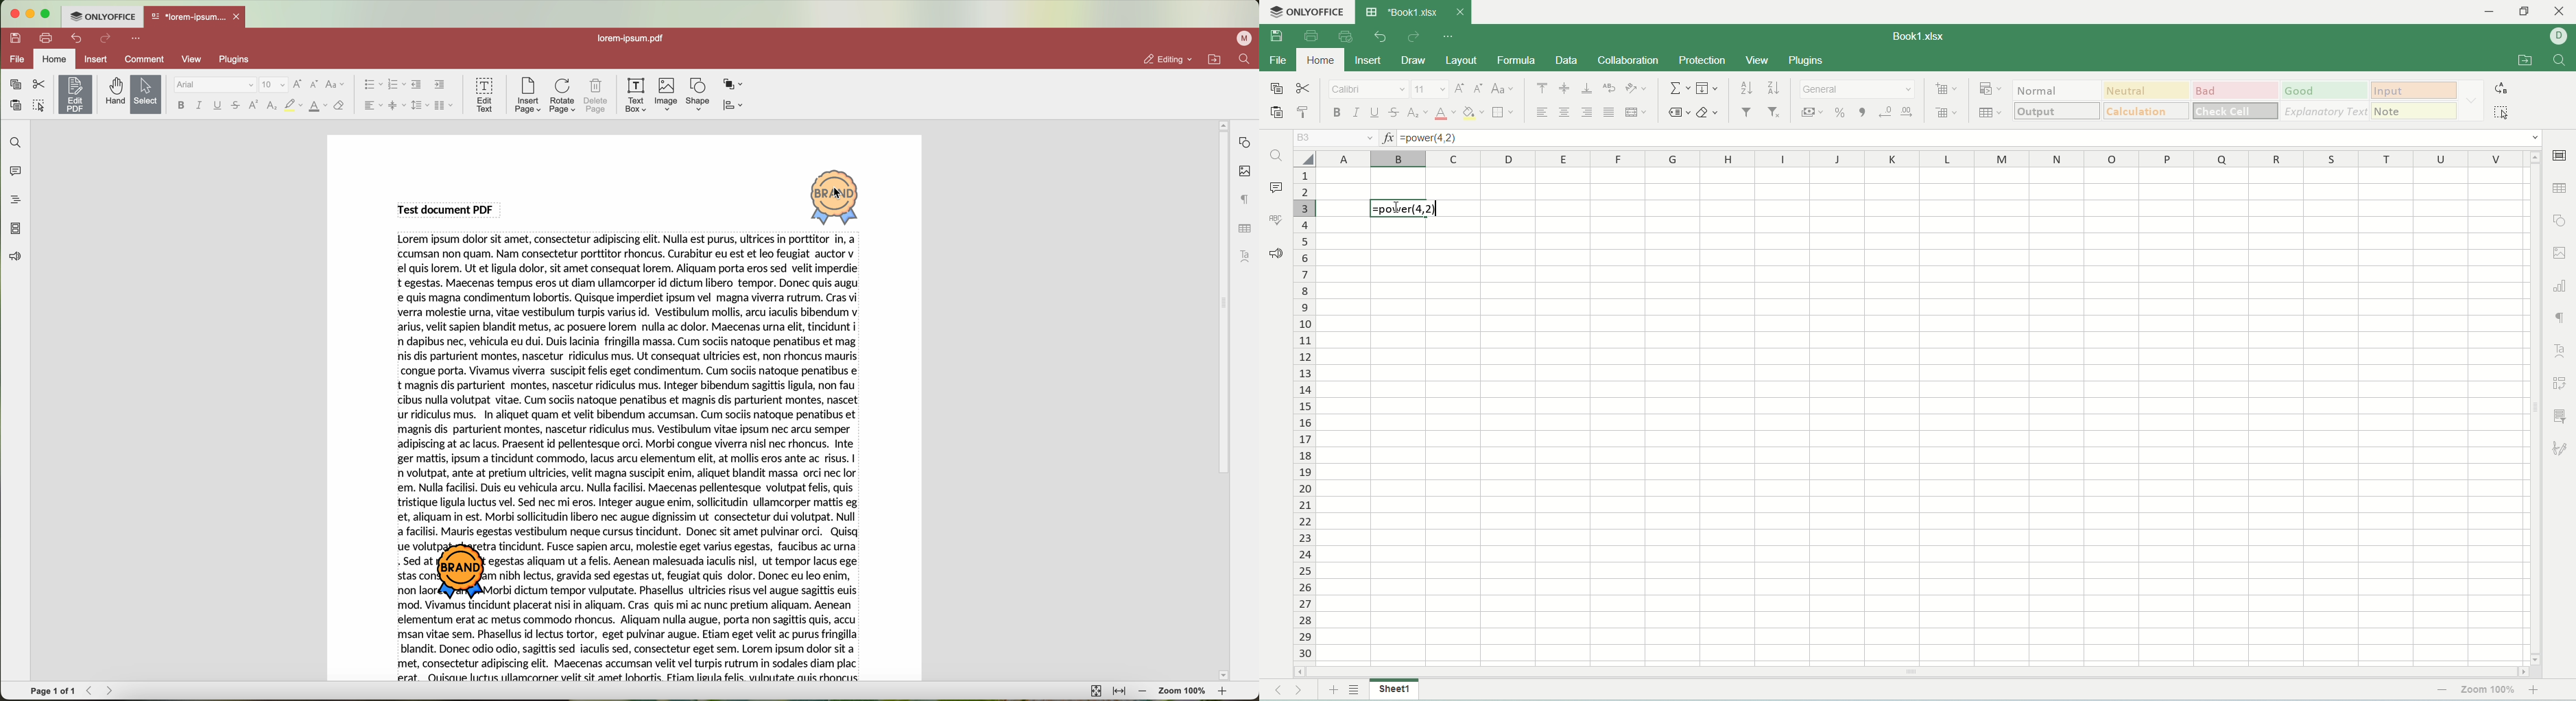  Describe the element at coordinates (1806, 61) in the screenshot. I see `plugins` at that location.